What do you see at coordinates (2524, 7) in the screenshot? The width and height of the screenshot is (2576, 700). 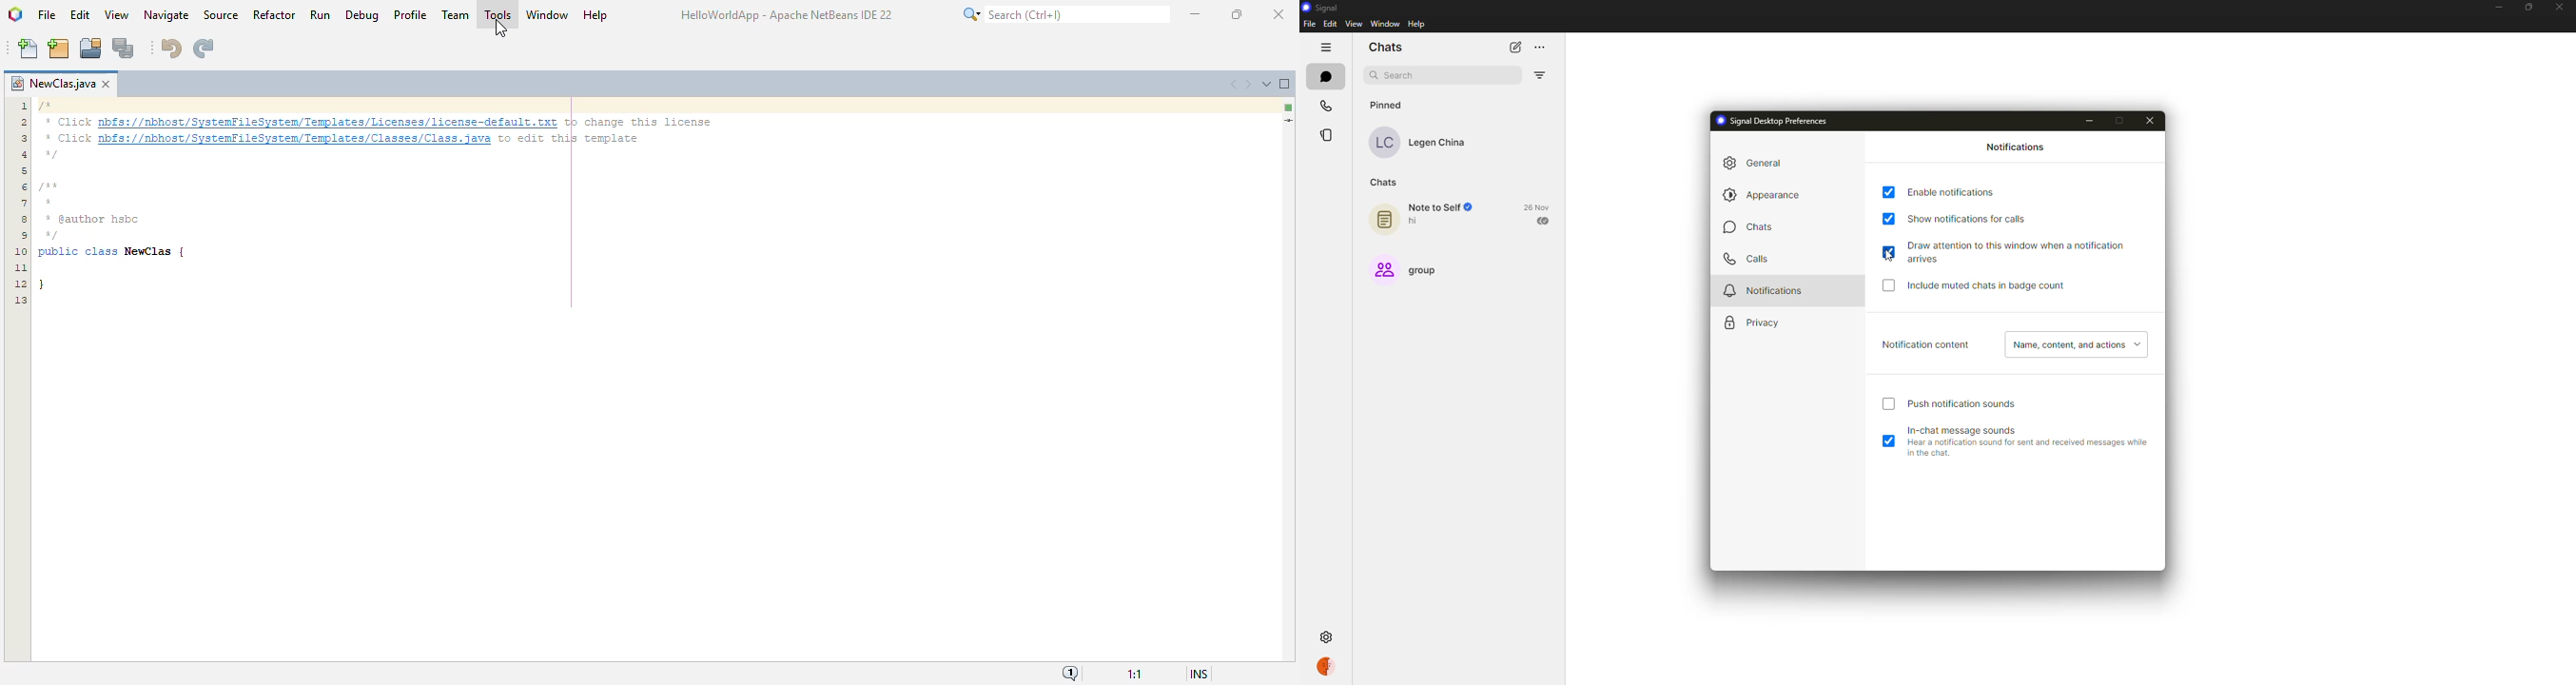 I see `maximize` at bounding box center [2524, 7].